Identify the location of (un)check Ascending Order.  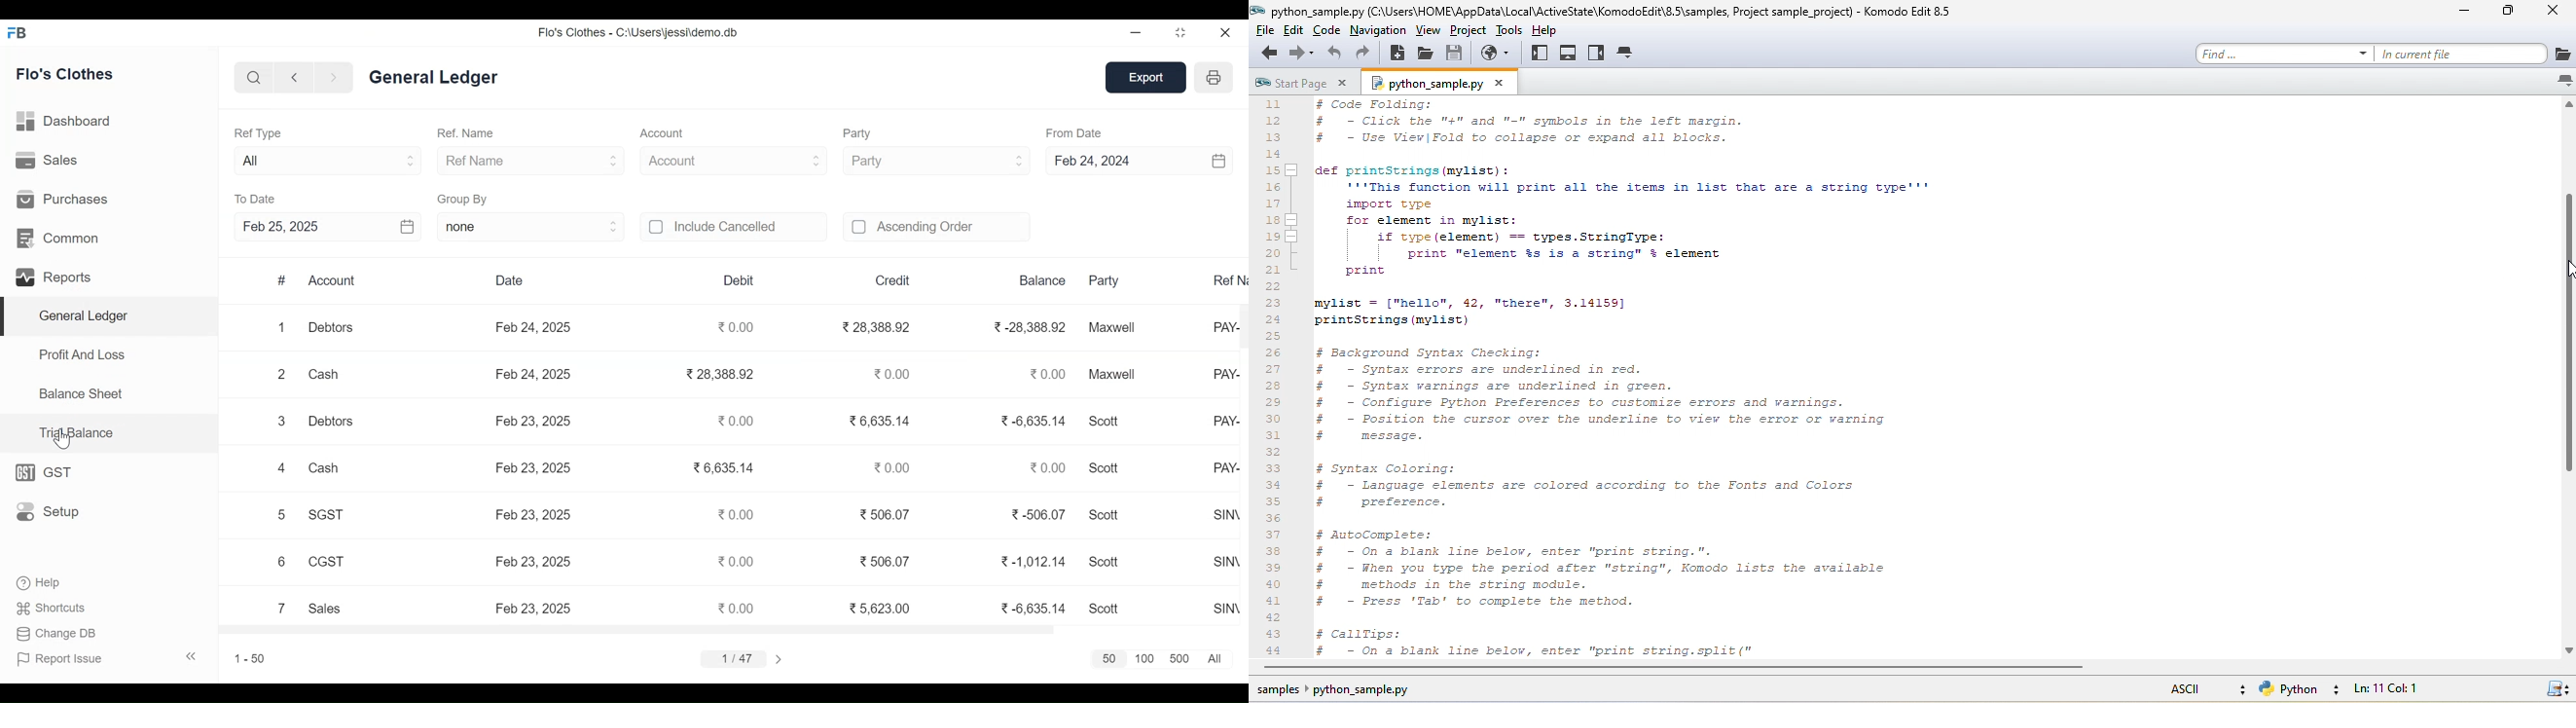
(937, 227).